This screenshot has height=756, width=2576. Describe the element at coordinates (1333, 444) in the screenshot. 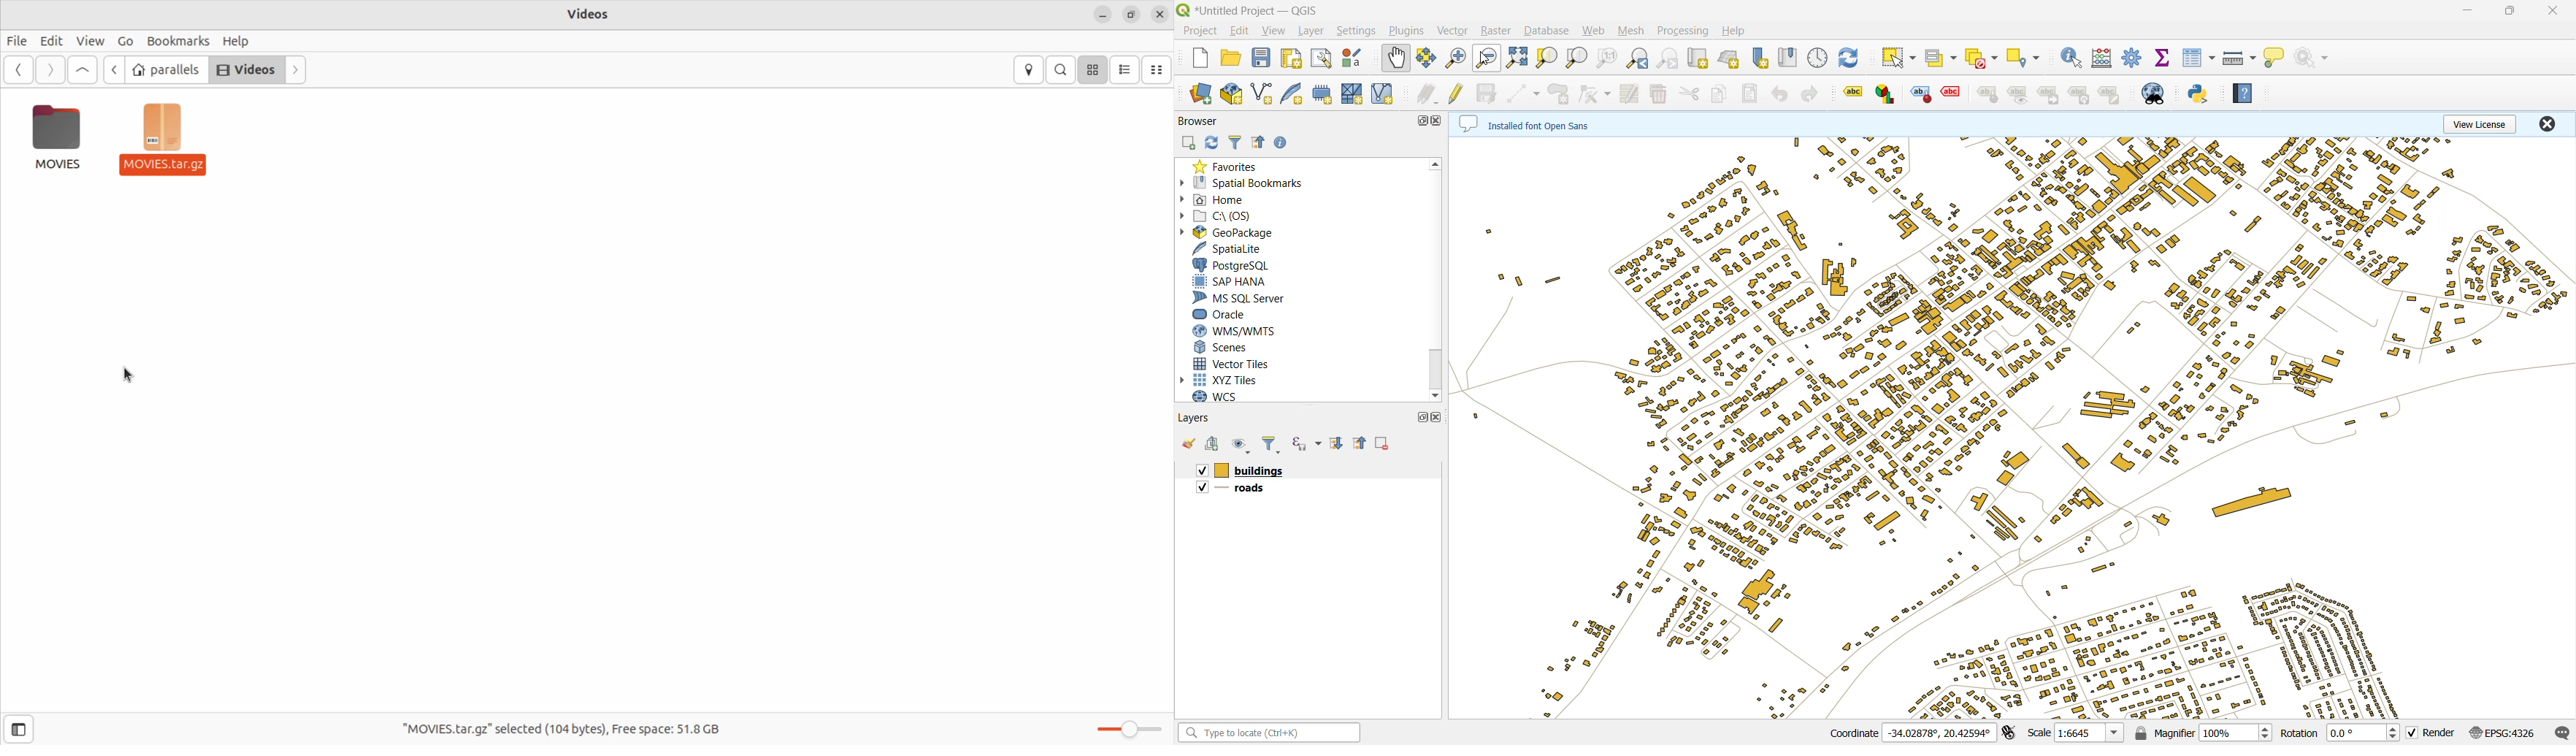

I see `expand all` at that location.